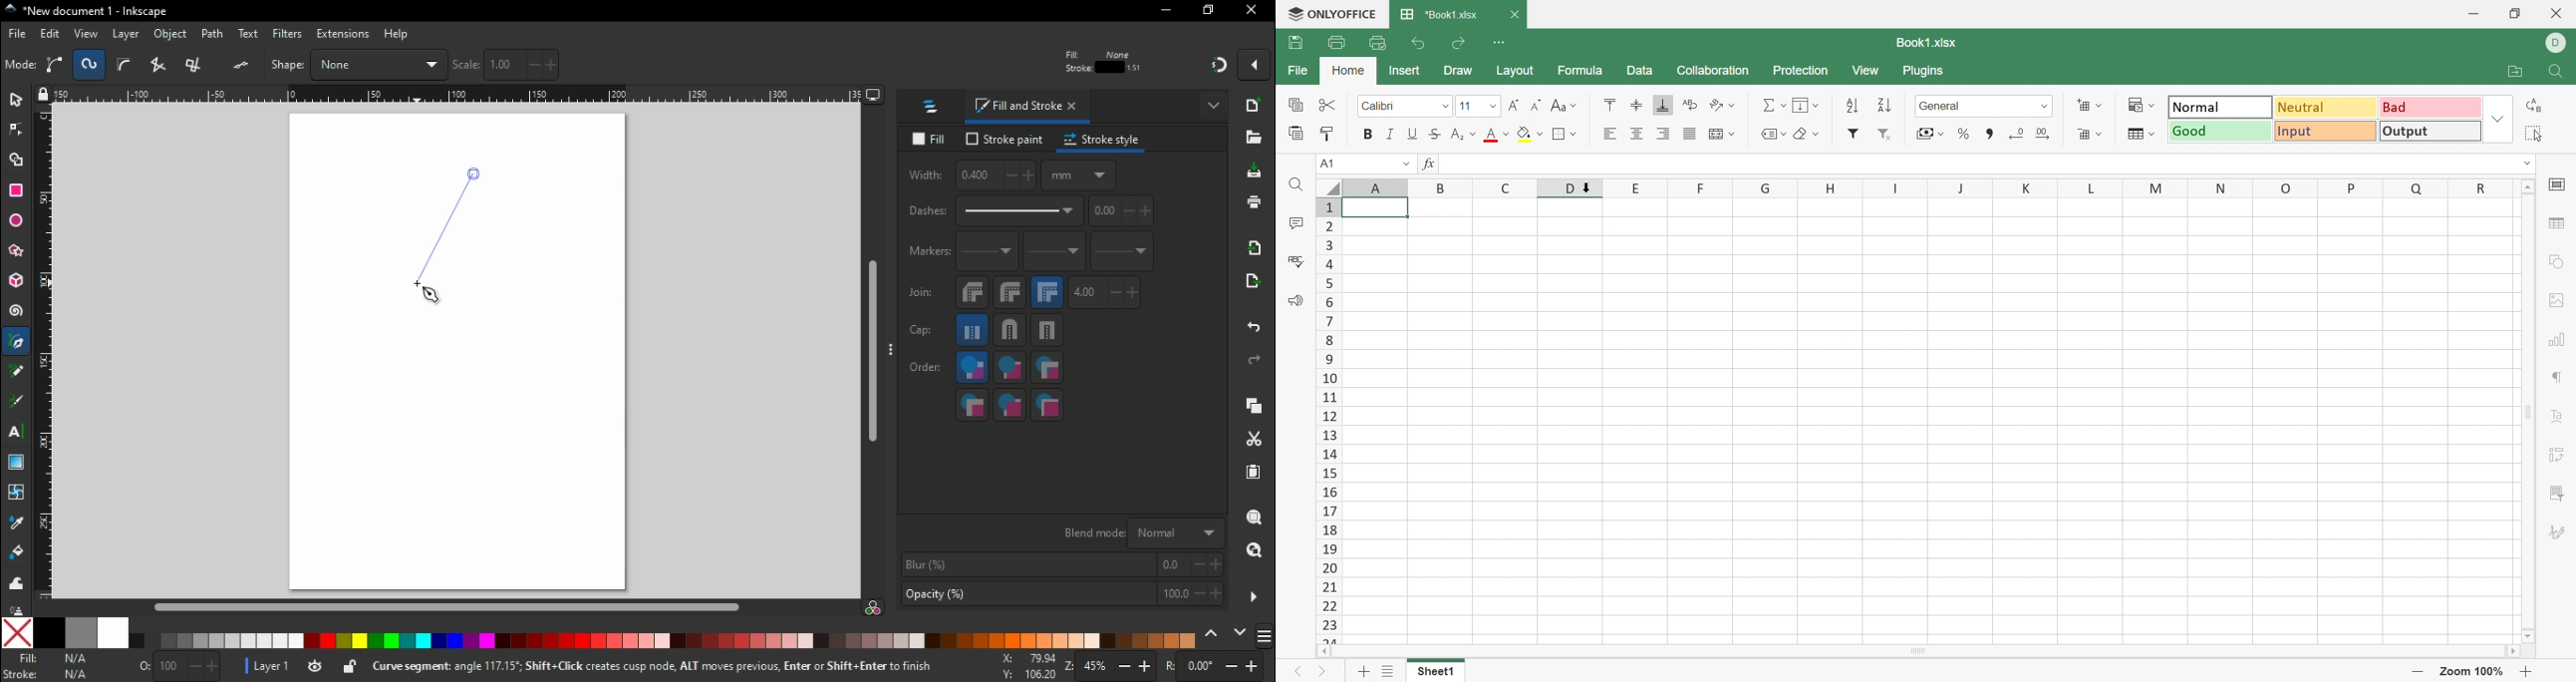 This screenshot has height=700, width=2576. I want to click on Orientation, so click(1714, 104).